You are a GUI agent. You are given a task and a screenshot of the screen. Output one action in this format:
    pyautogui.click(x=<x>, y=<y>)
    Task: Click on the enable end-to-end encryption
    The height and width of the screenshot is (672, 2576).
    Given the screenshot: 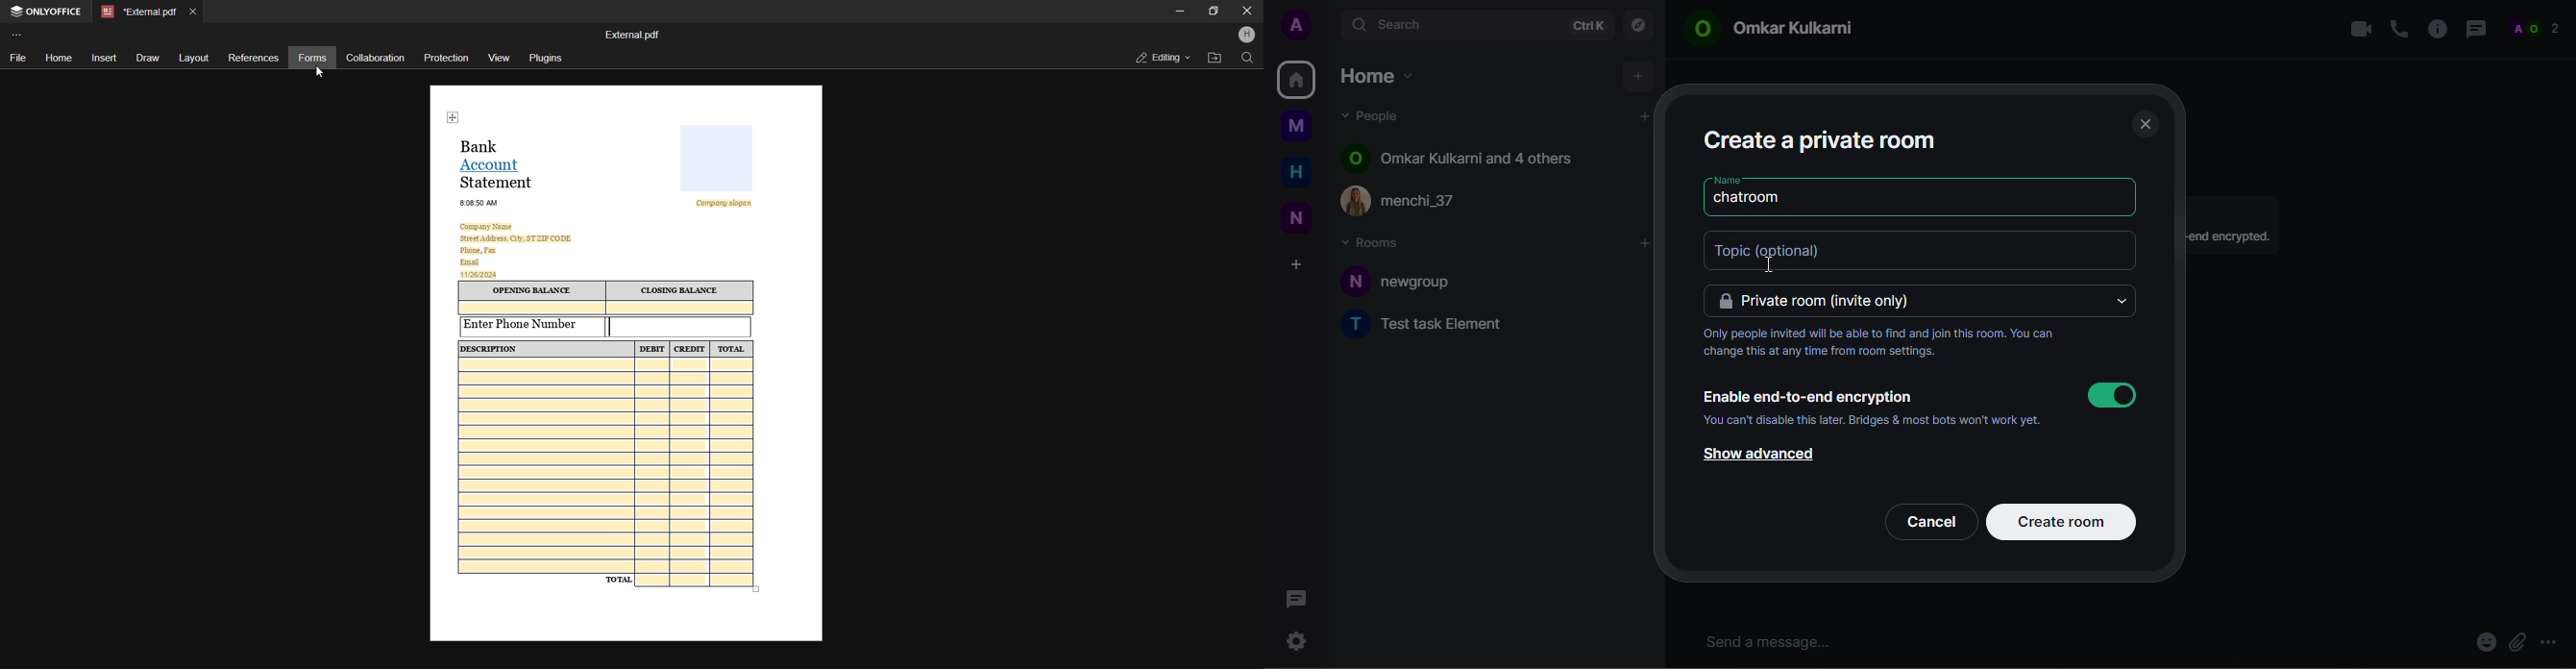 What is the action you would take?
    pyautogui.click(x=1809, y=395)
    